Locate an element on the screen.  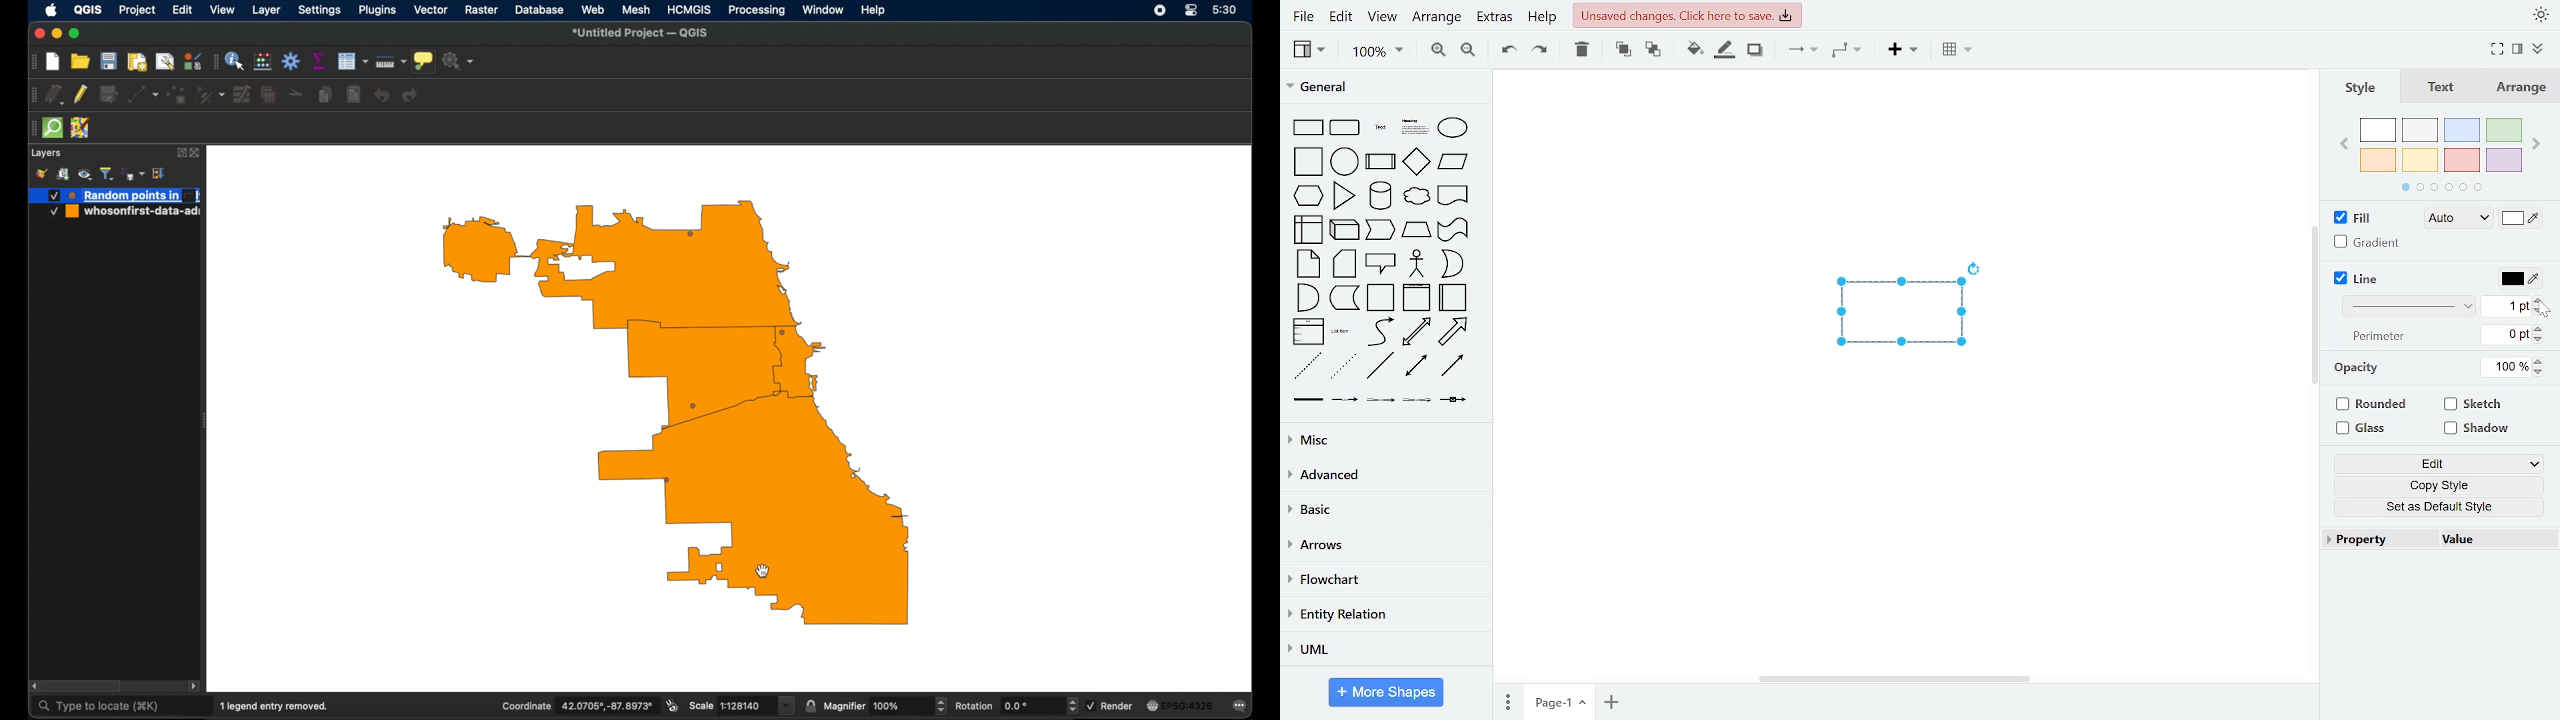
value is located at coordinates (2501, 540).